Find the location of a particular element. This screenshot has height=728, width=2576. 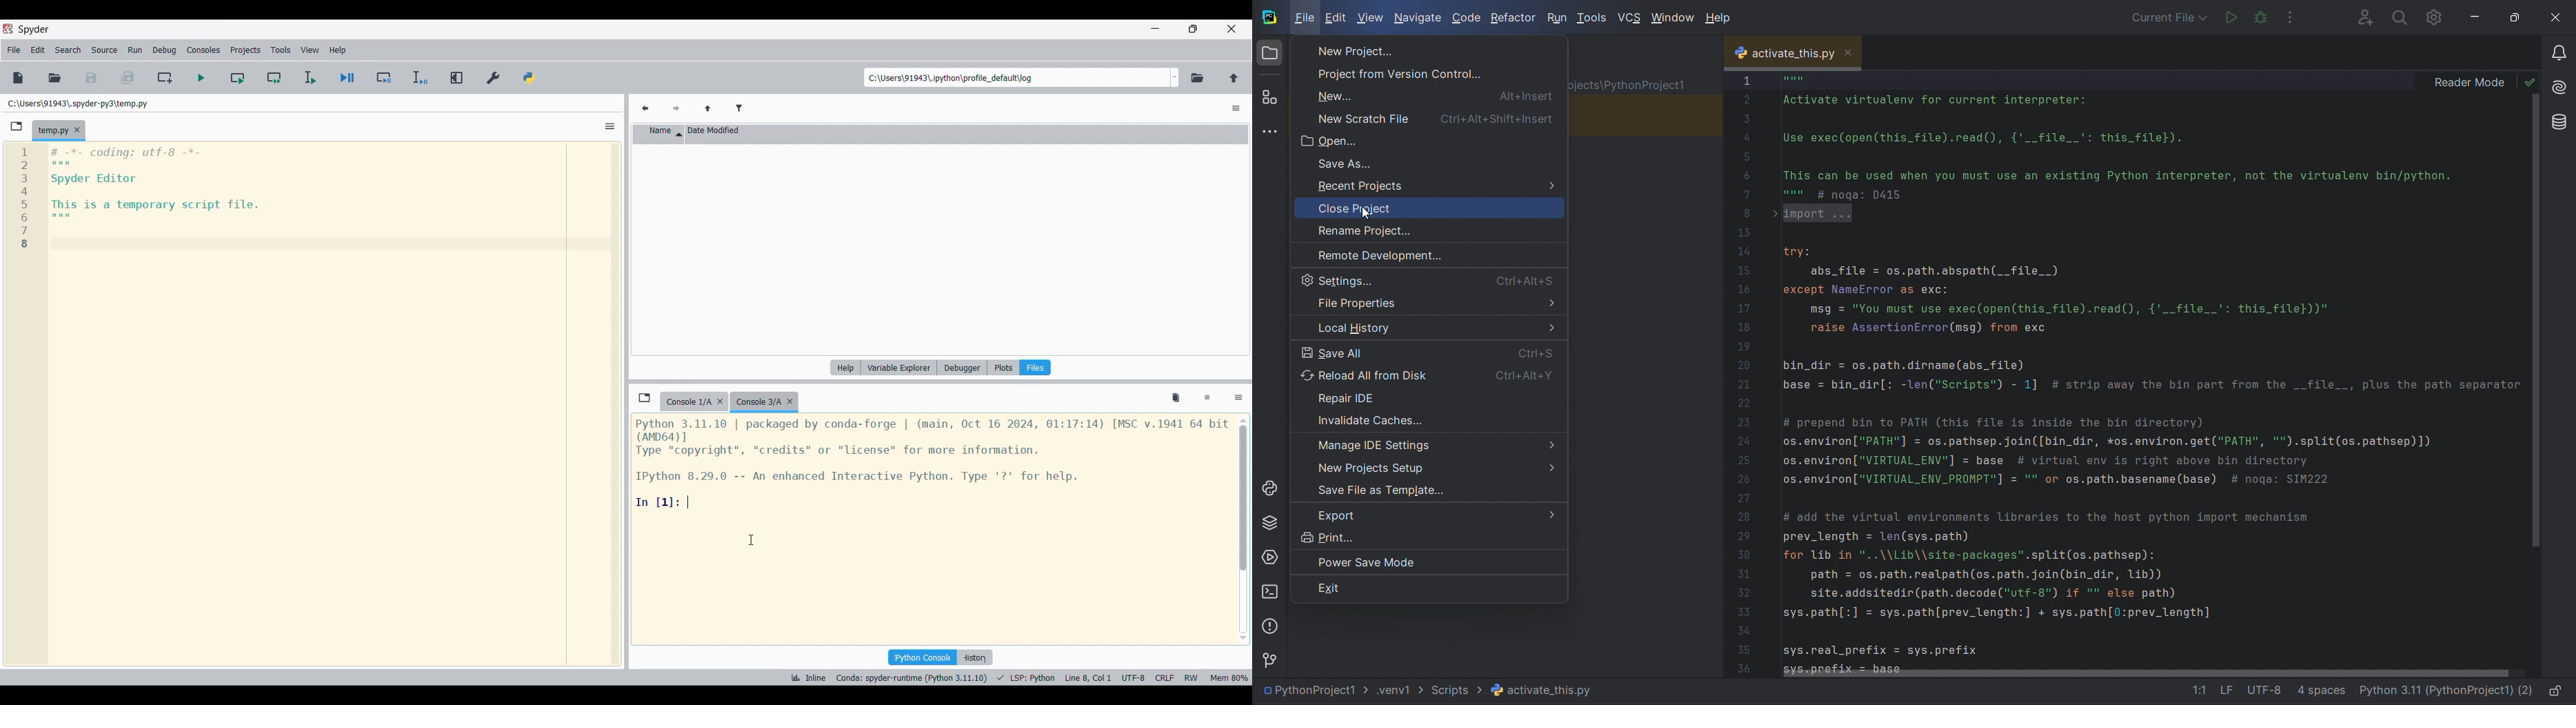

Next is located at coordinates (677, 109).